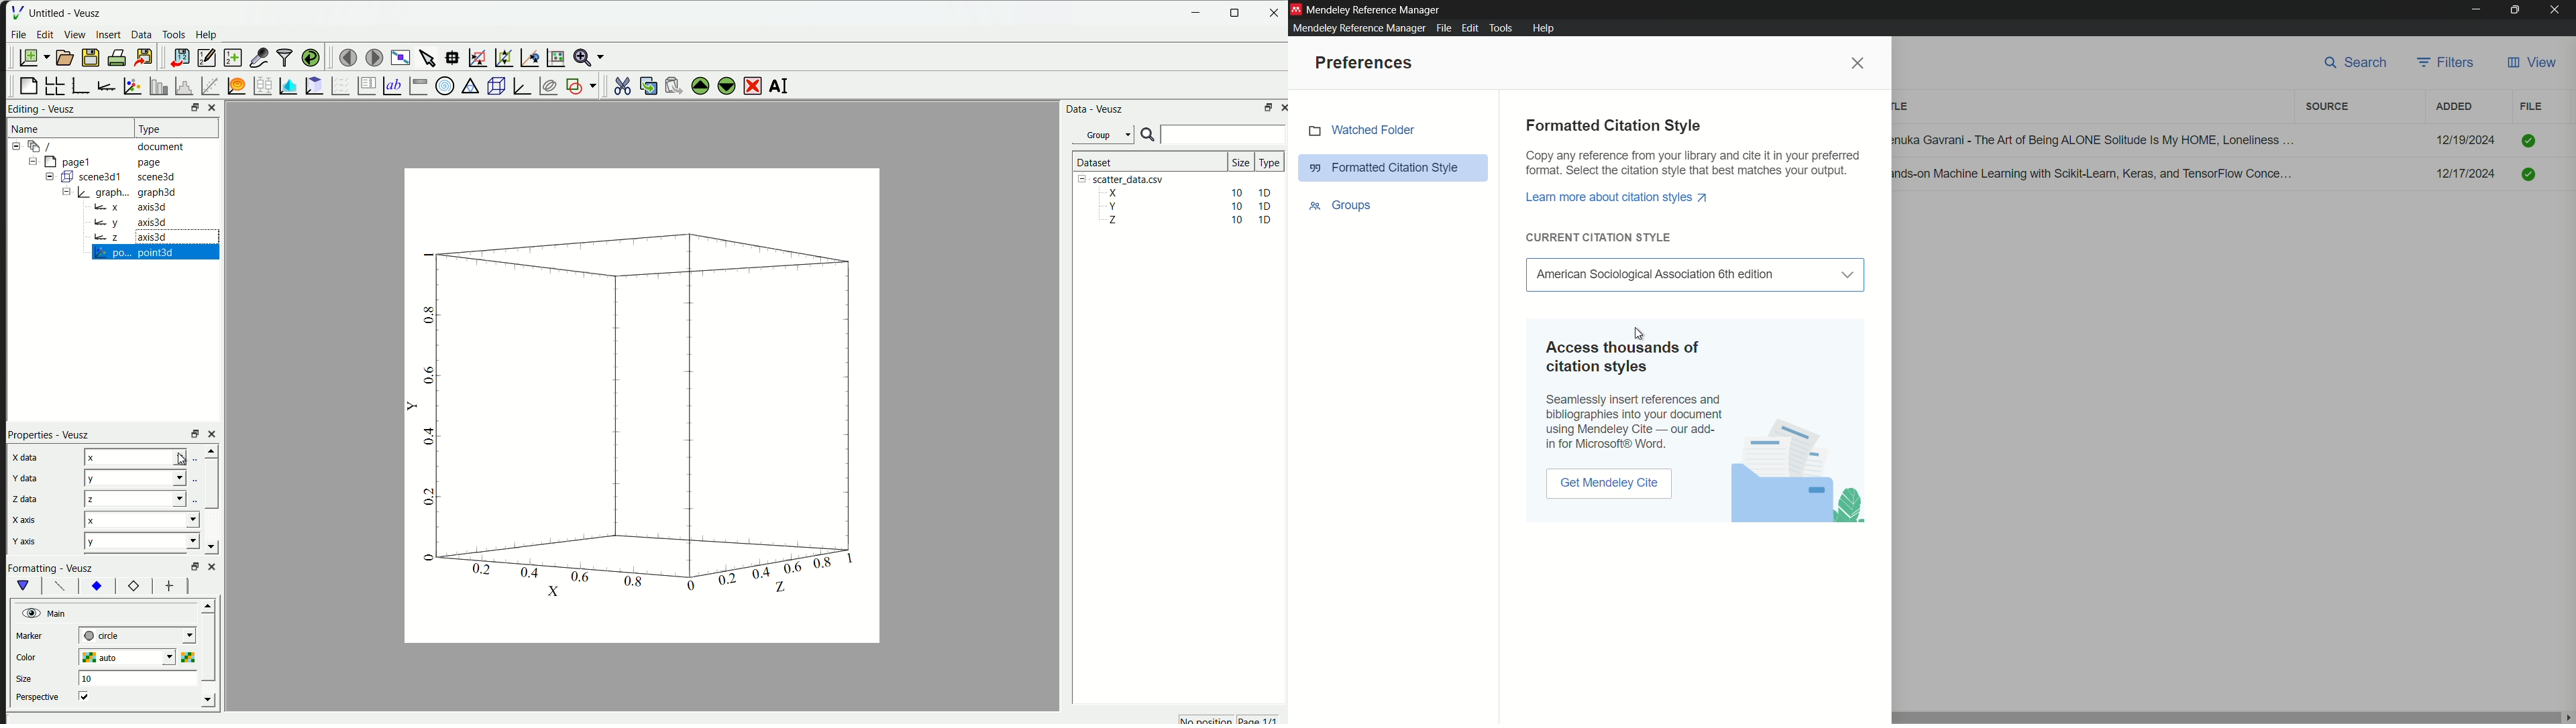 This screenshot has height=728, width=2576. What do you see at coordinates (44, 34) in the screenshot?
I see `edit` at bounding box center [44, 34].